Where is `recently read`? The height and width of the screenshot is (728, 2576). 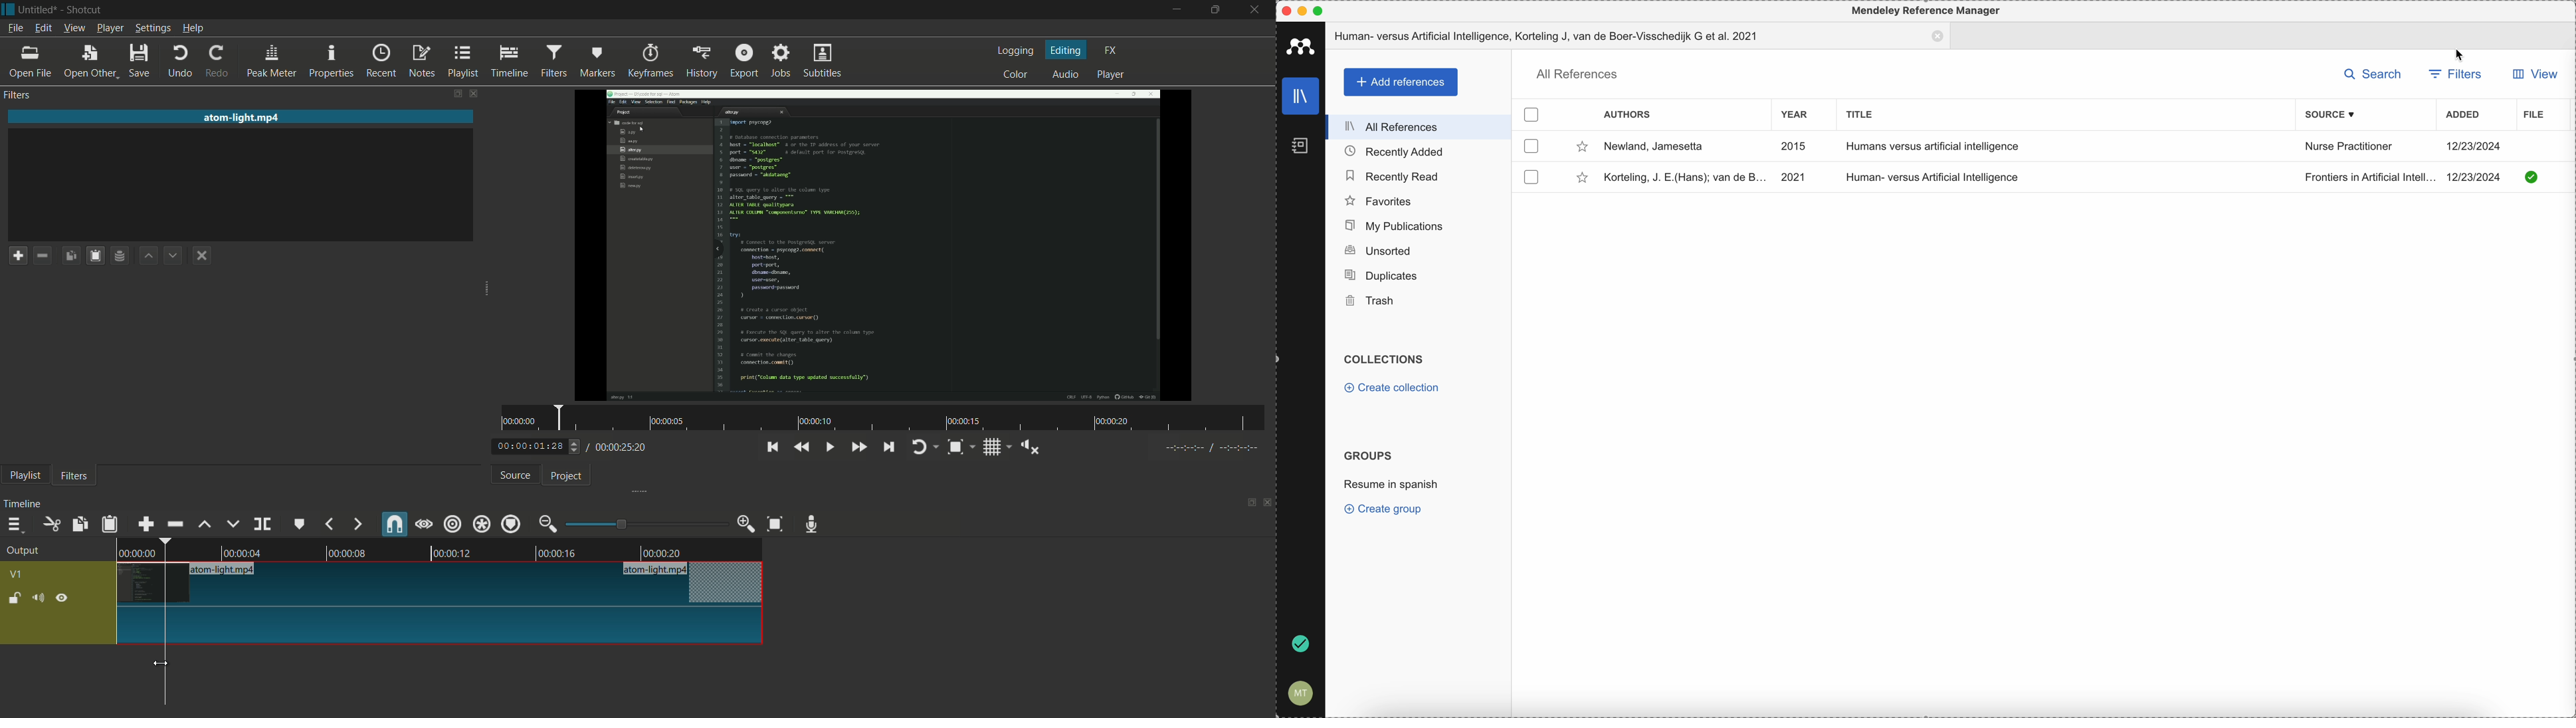
recently read is located at coordinates (1418, 175).